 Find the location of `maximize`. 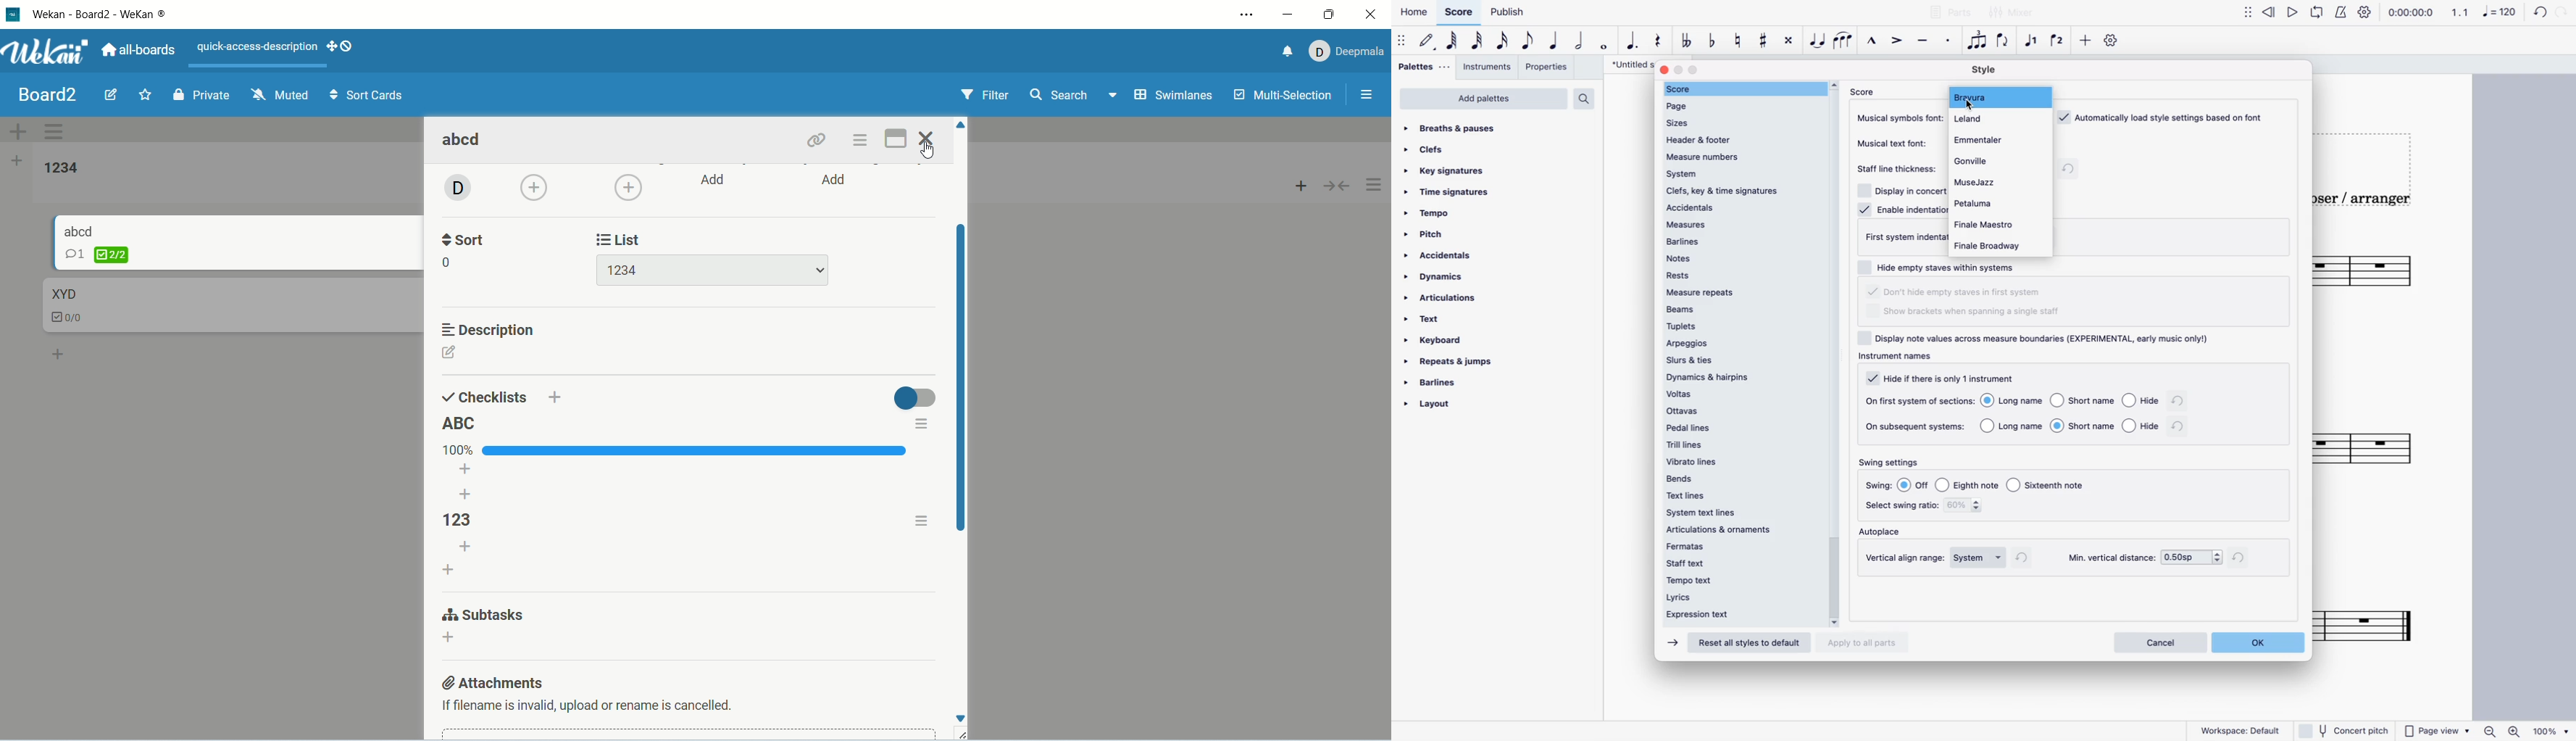

maximize is located at coordinates (894, 140).